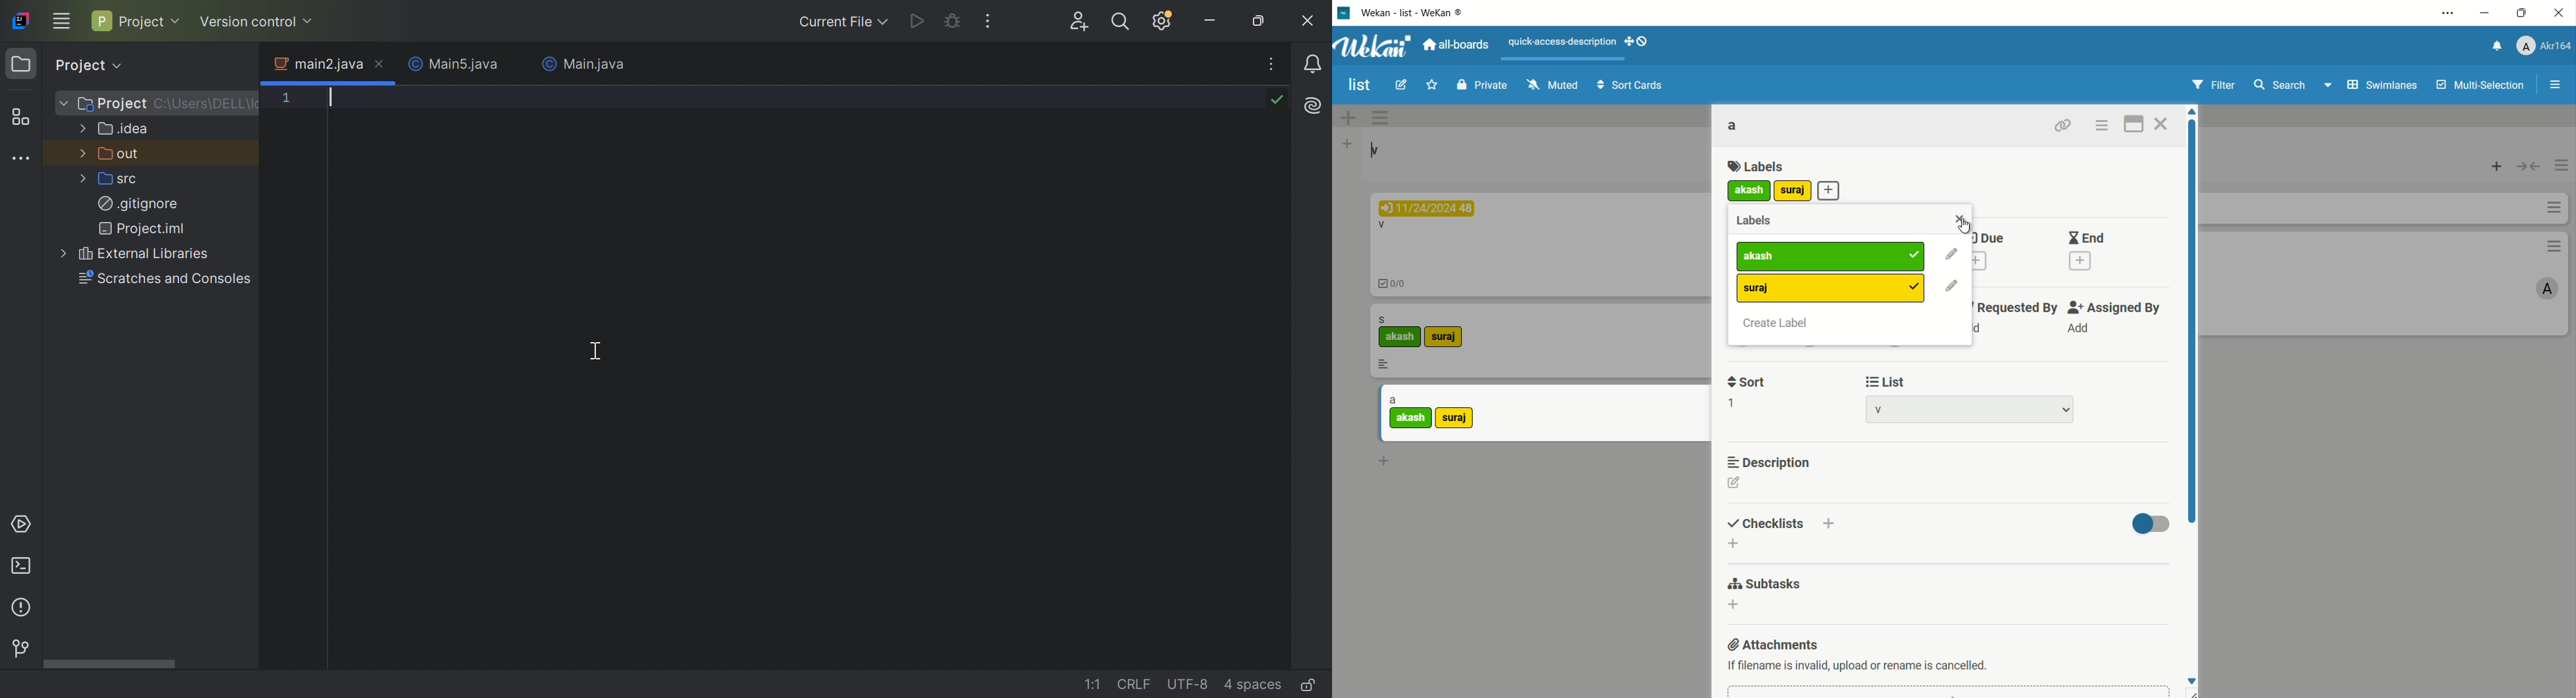 Image resolution: width=2576 pixels, height=700 pixels. I want to click on more, so click(1387, 364).